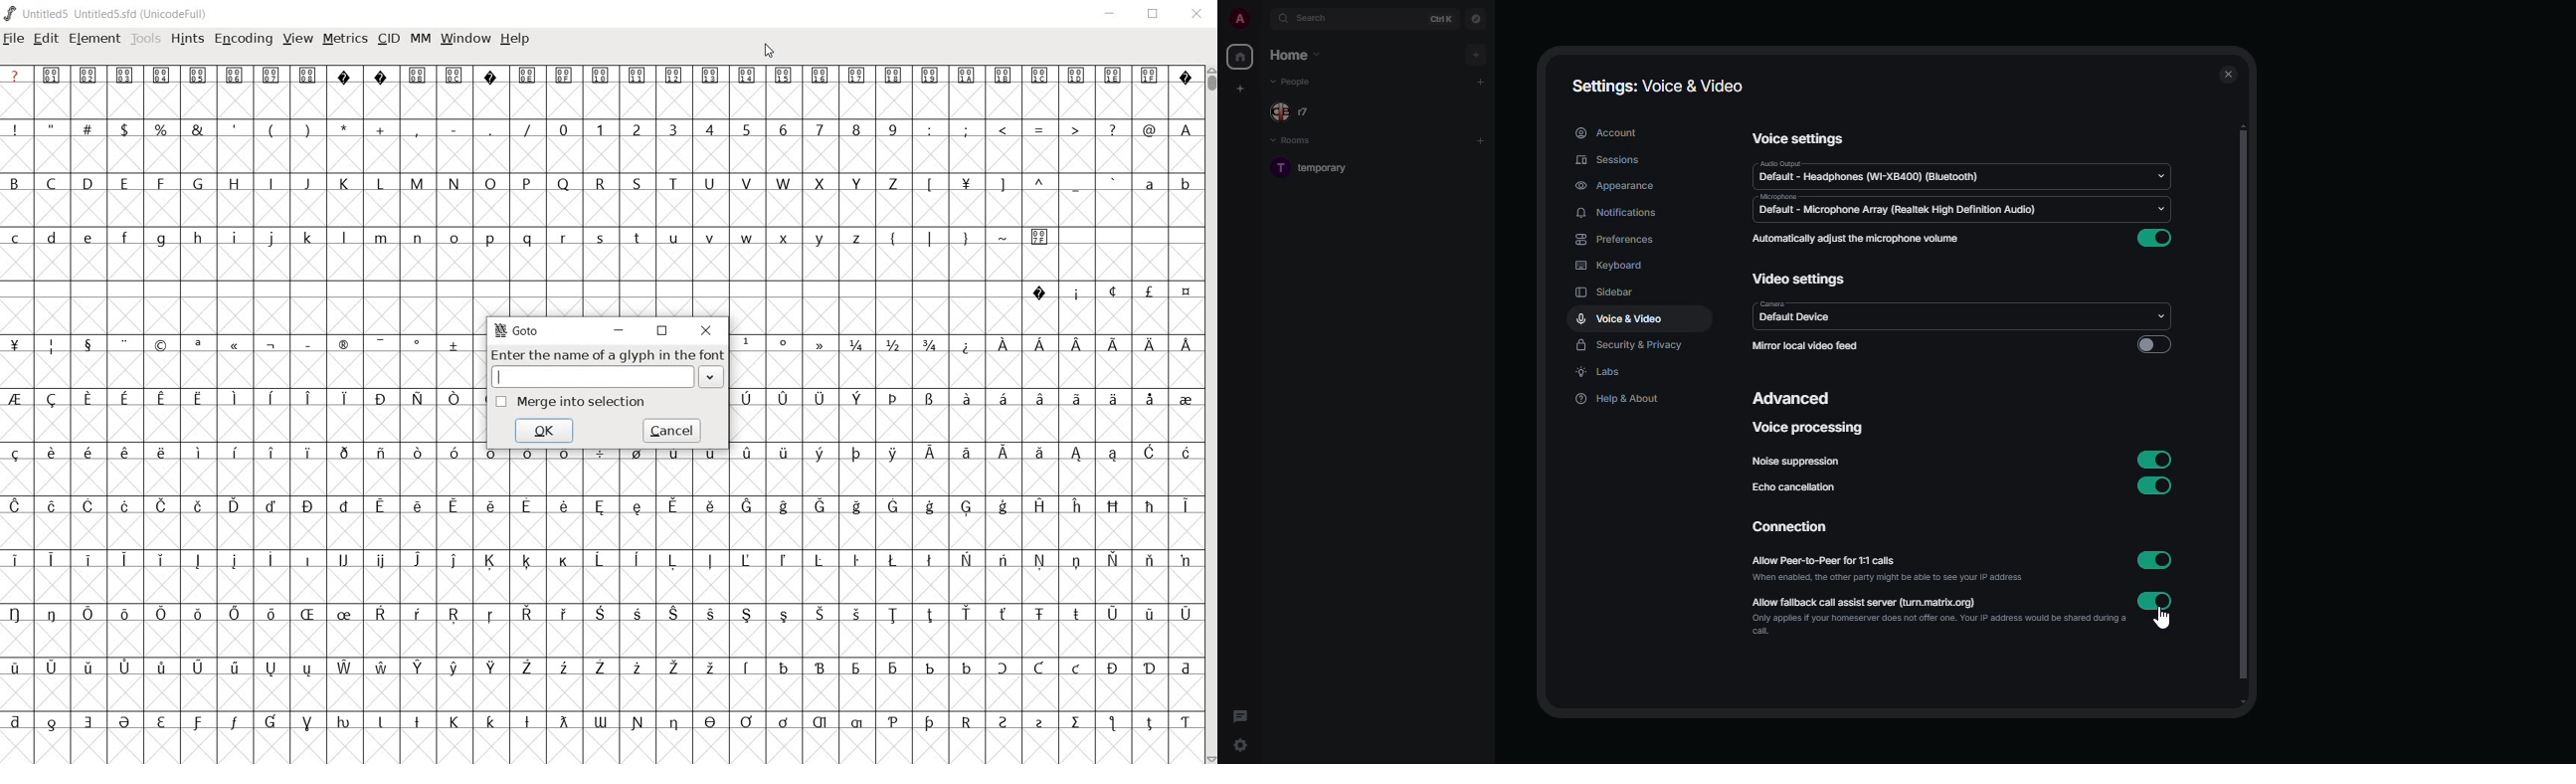 The height and width of the screenshot is (784, 2576). What do you see at coordinates (198, 668) in the screenshot?
I see `Symbol` at bounding box center [198, 668].